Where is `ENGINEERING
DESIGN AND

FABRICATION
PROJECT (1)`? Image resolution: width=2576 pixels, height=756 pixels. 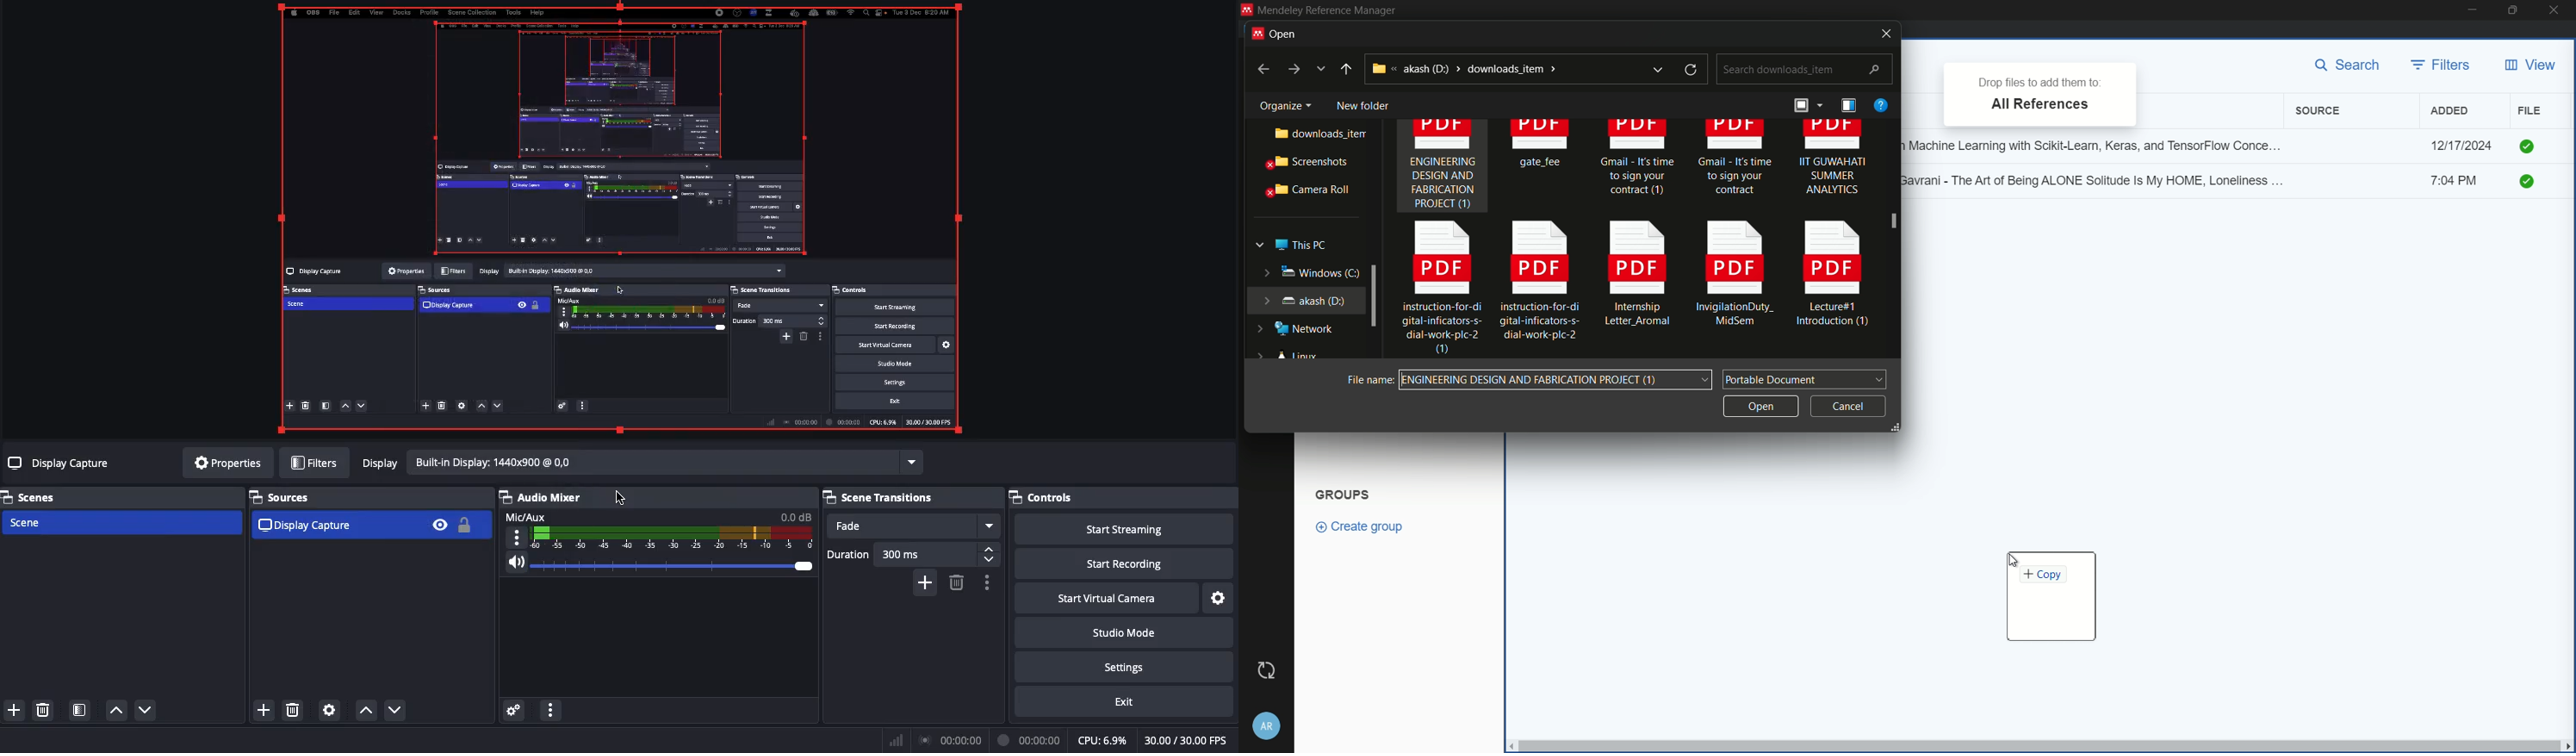
ENGINEERING
DESIGN AND

FABRICATION
PROJECT (1) is located at coordinates (1443, 168).